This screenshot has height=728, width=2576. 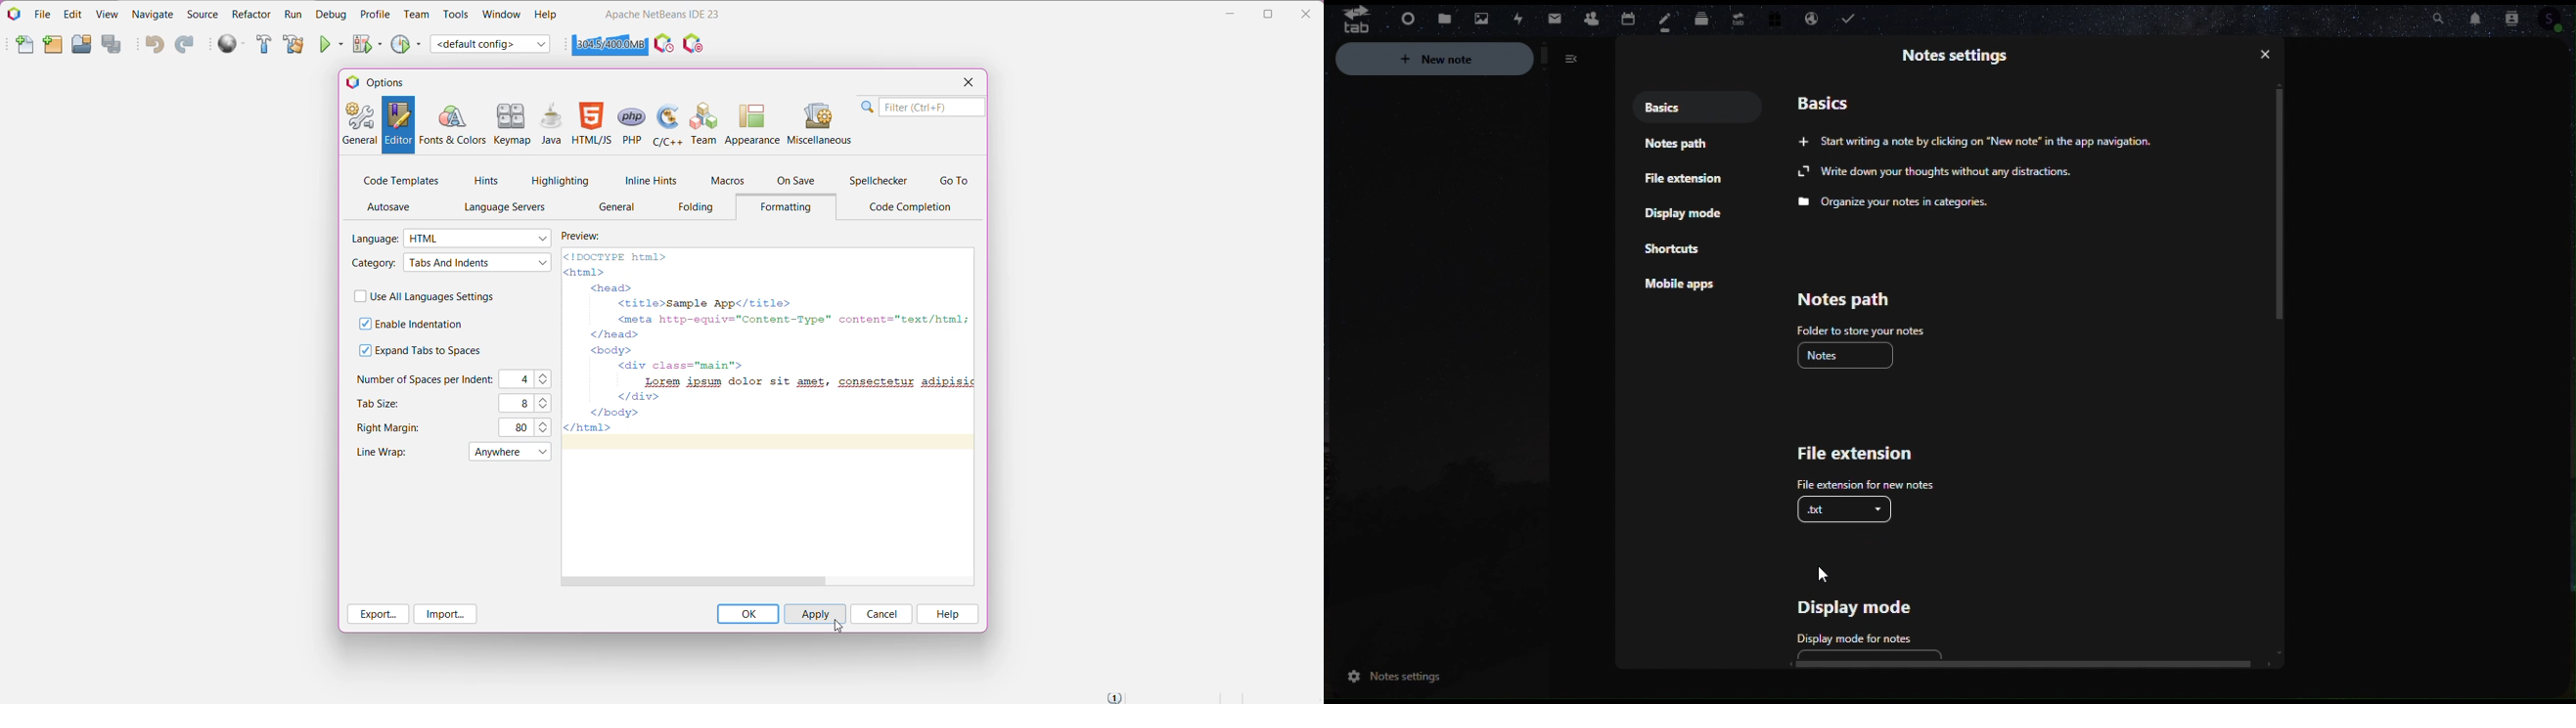 I want to click on Build Project, so click(x=265, y=45).